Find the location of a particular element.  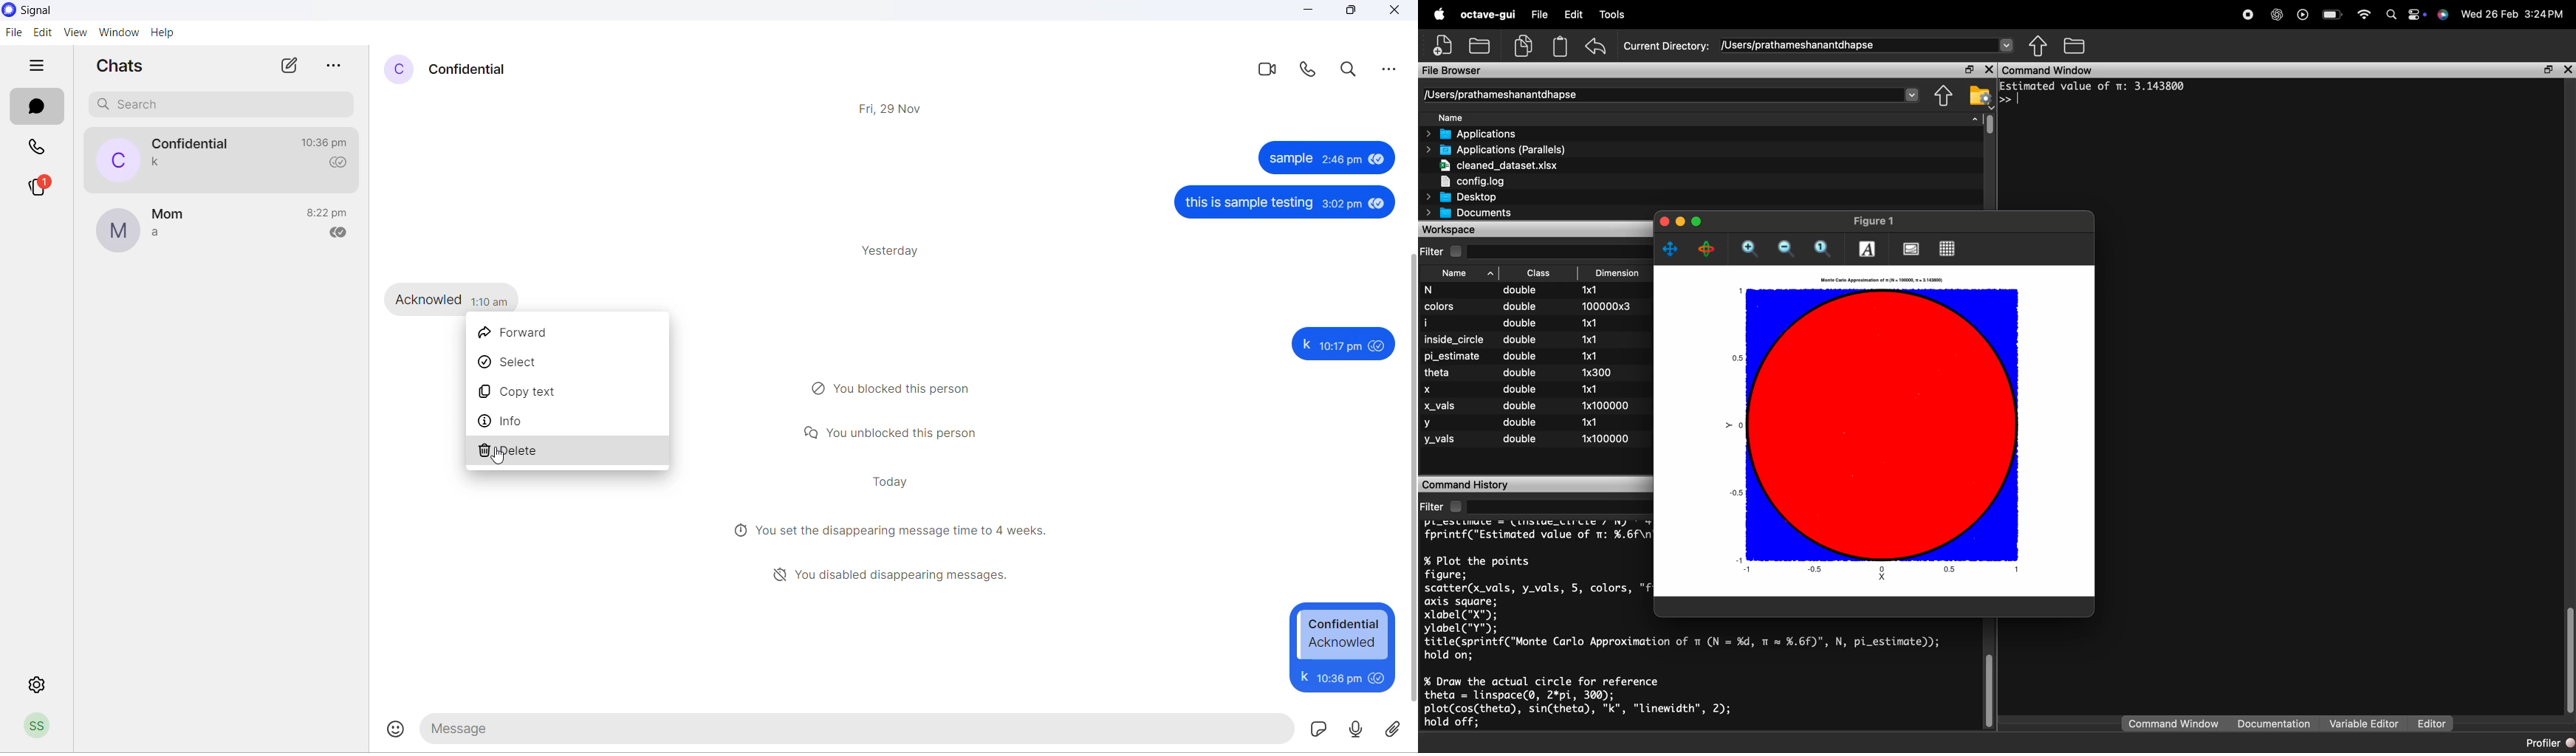

sticker is located at coordinates (1318, 729).